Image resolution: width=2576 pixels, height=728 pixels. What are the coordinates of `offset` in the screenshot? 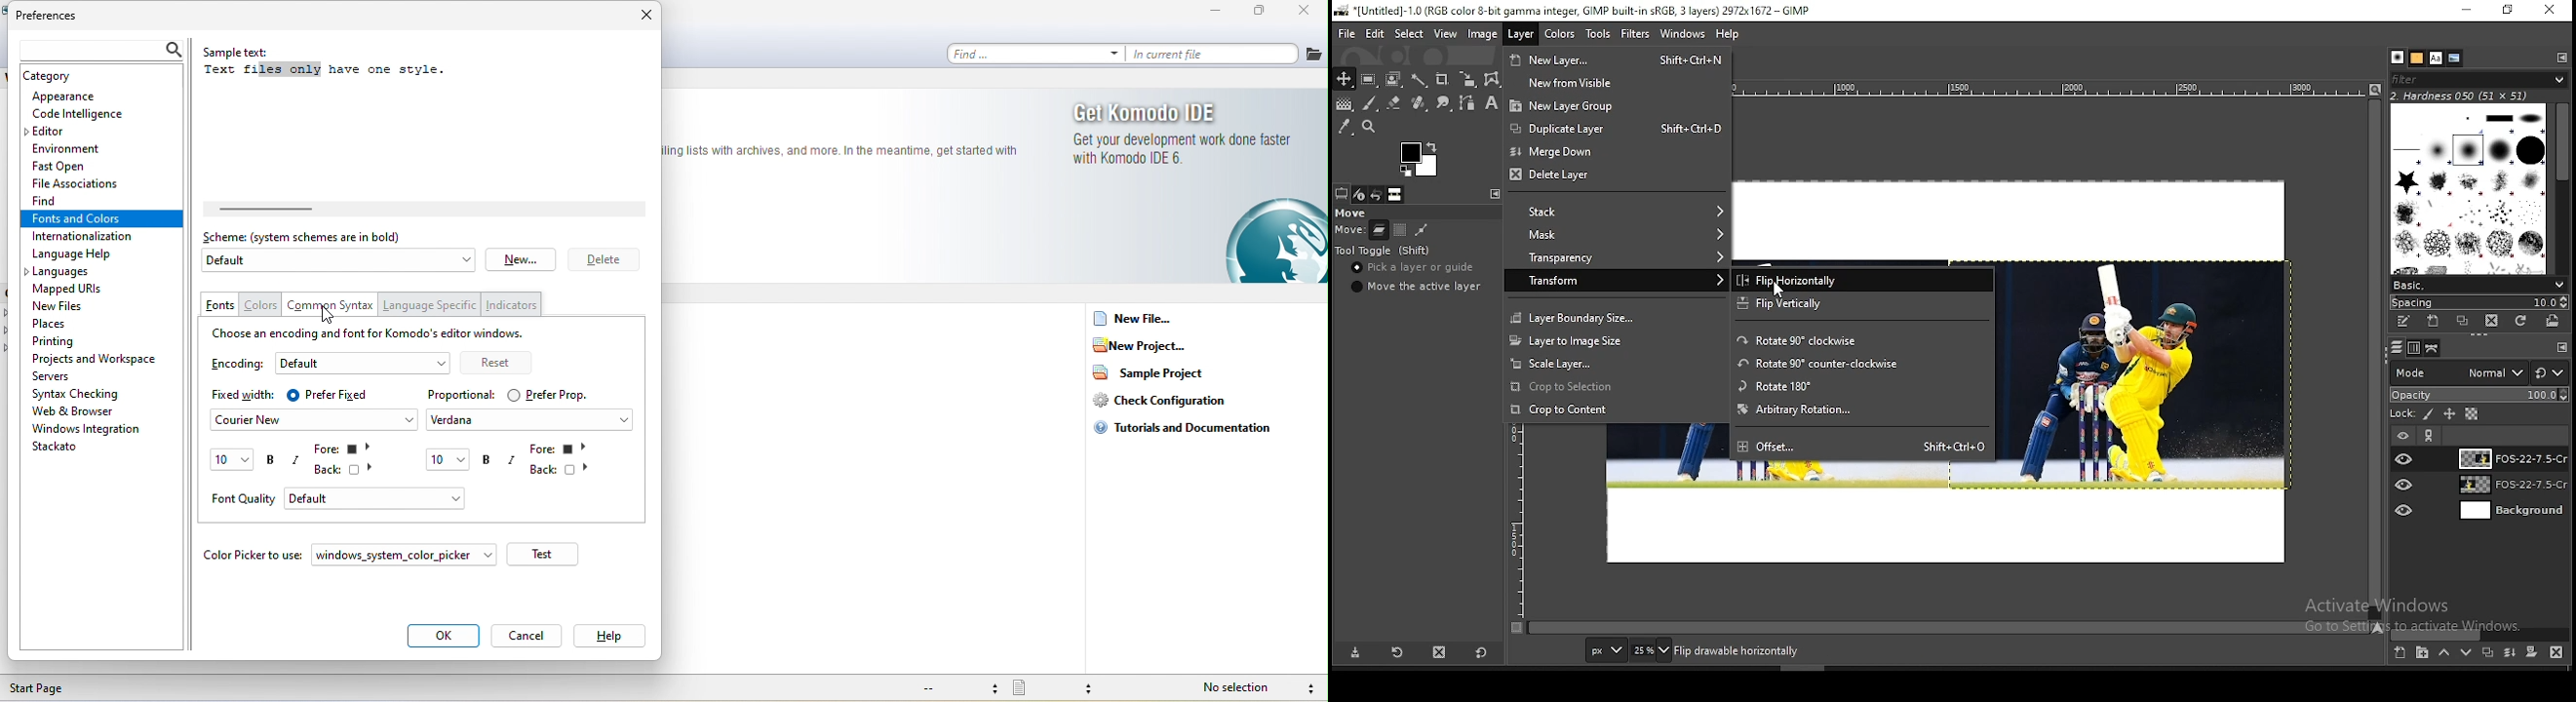 It's located at (1817, 444).